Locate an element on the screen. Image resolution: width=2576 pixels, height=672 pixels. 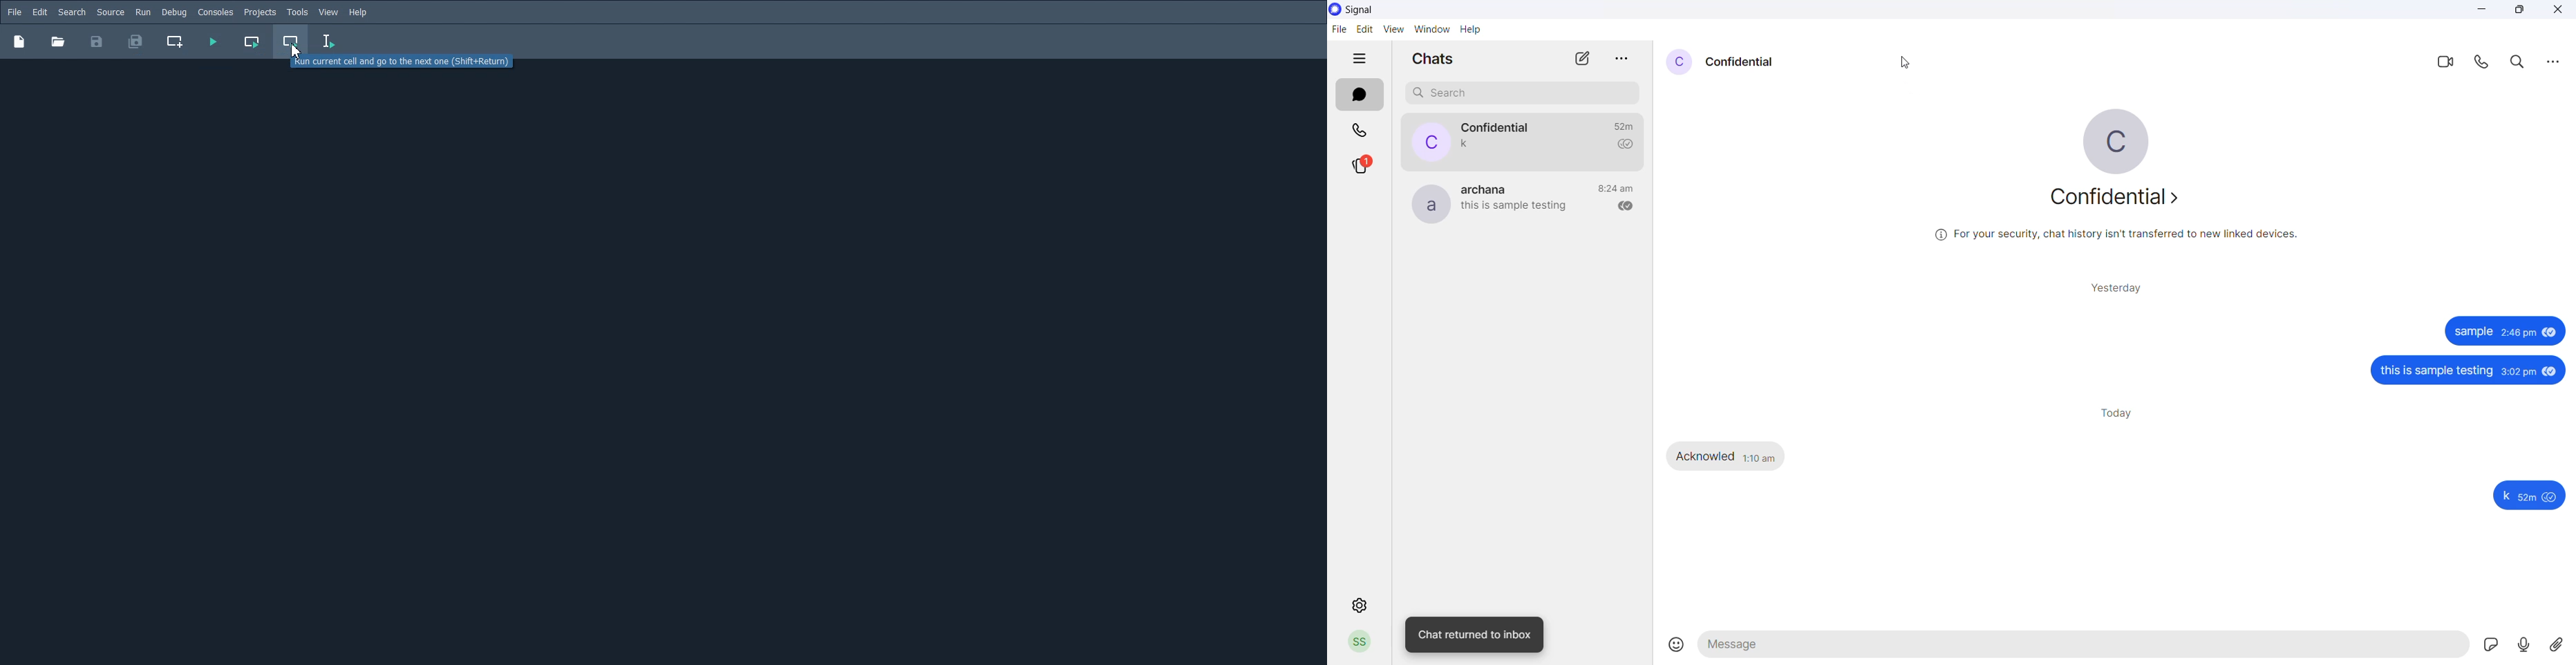
Cursor is located at coordinates (296, 51).